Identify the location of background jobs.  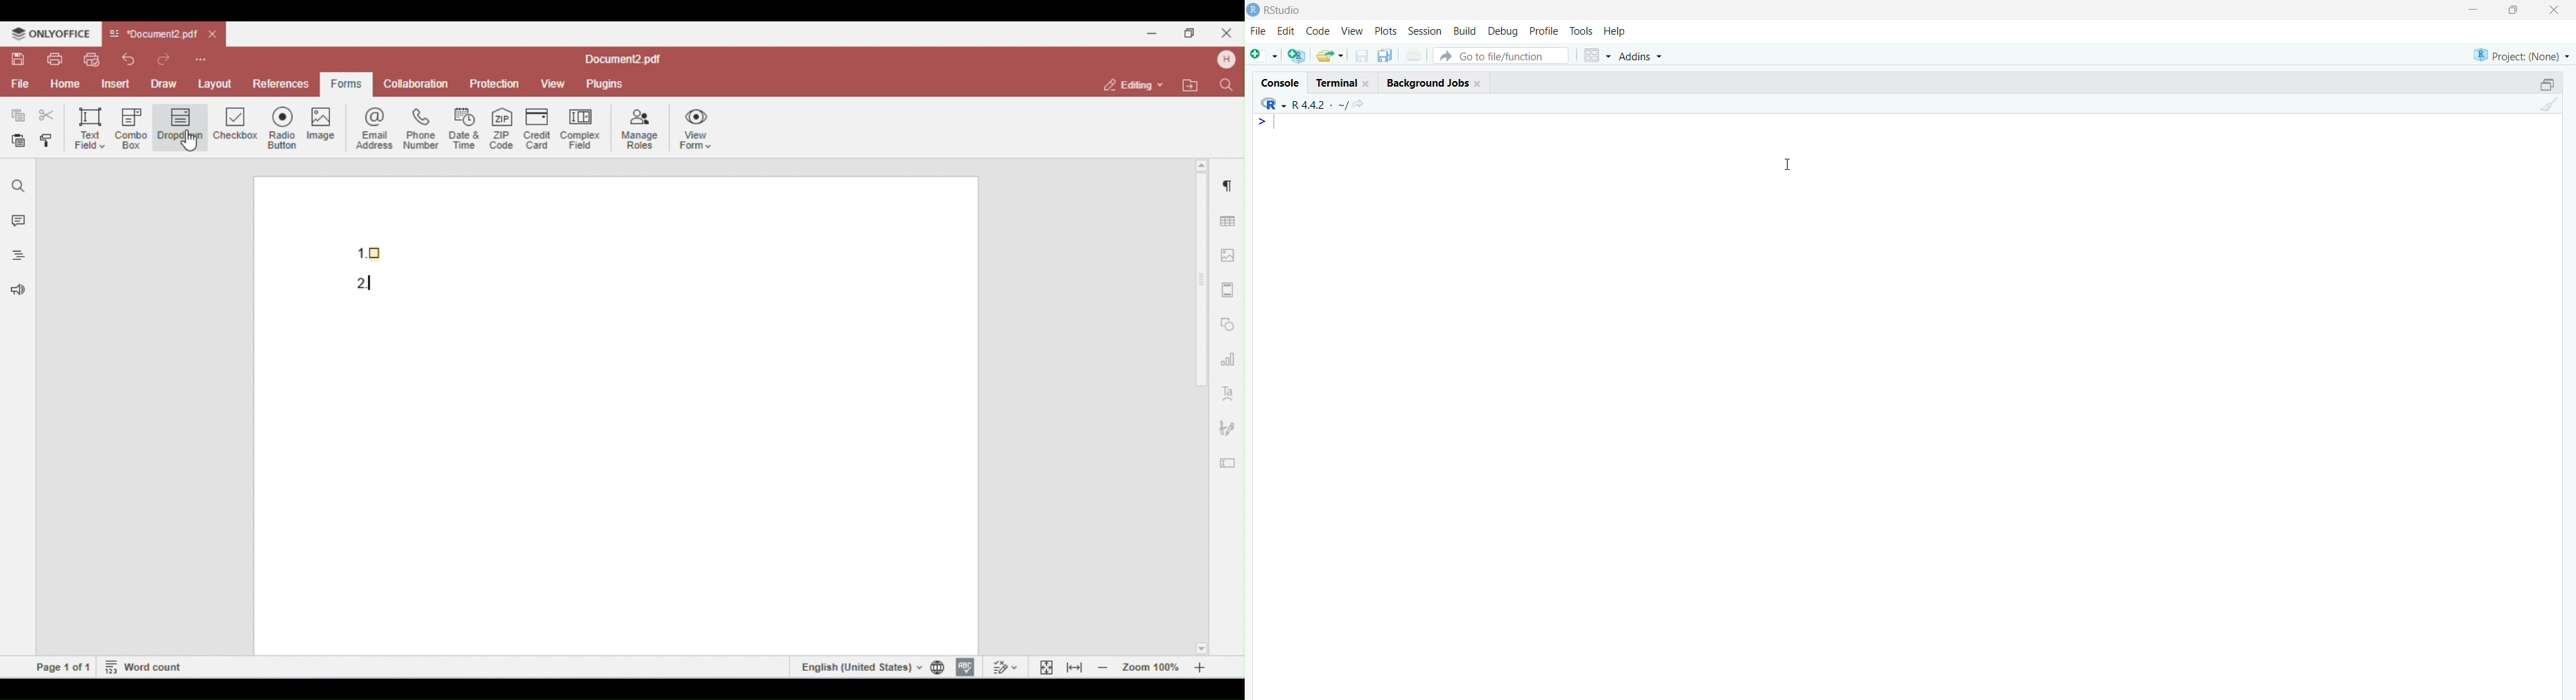
(1434, 82).